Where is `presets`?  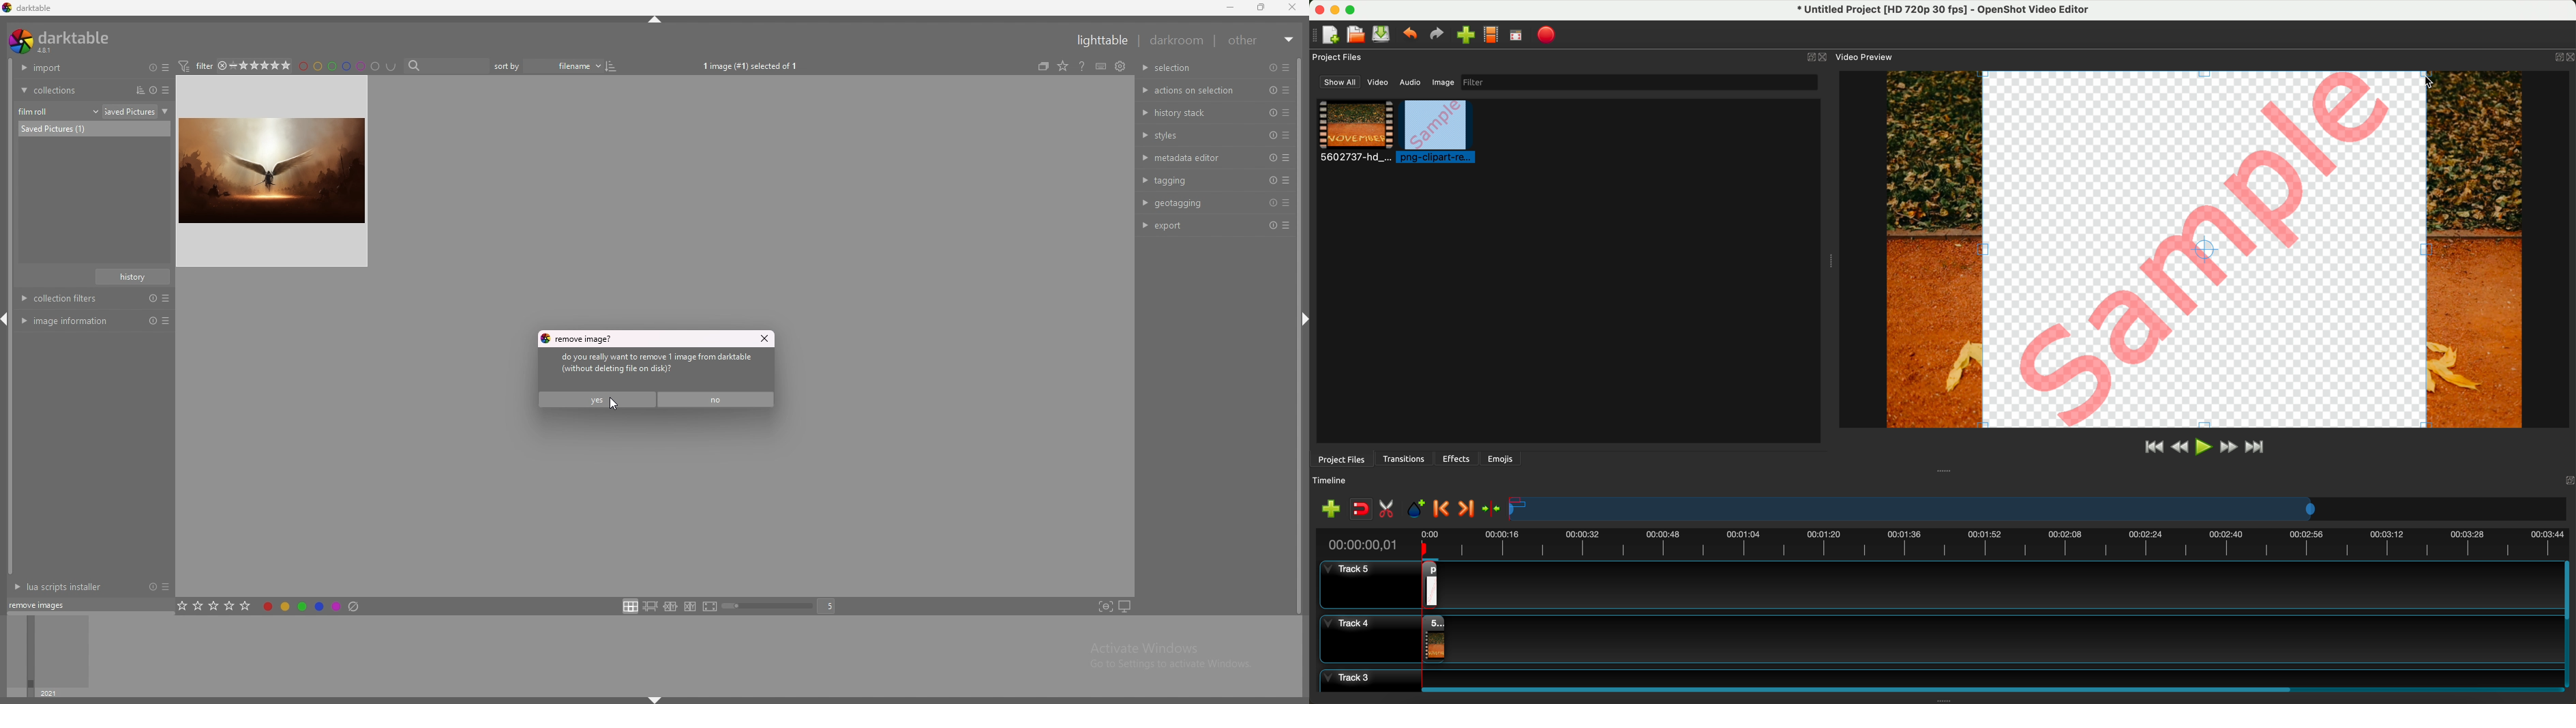
presets is located at coordinates (1287, 91).